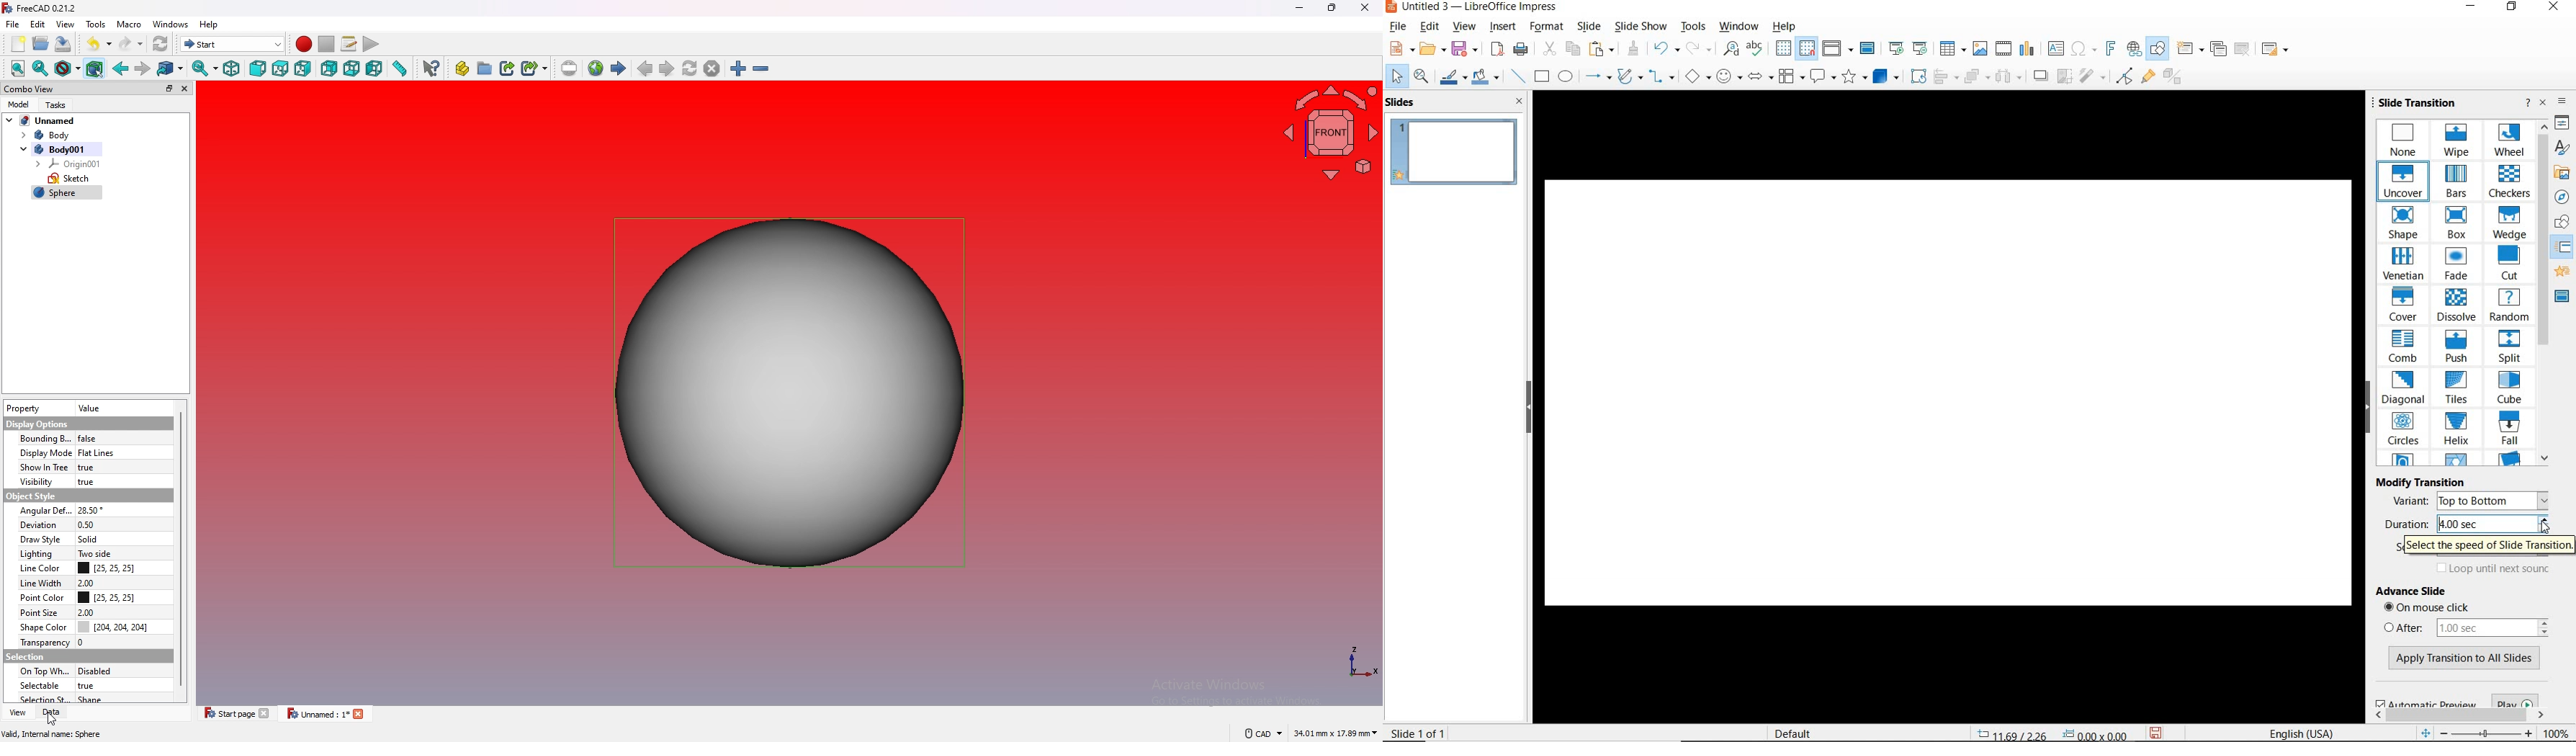 This screenshot has width=2576, height=756. Describe the element at coordinates (231, 68) in the screenshot. I see `isometric` at that location.